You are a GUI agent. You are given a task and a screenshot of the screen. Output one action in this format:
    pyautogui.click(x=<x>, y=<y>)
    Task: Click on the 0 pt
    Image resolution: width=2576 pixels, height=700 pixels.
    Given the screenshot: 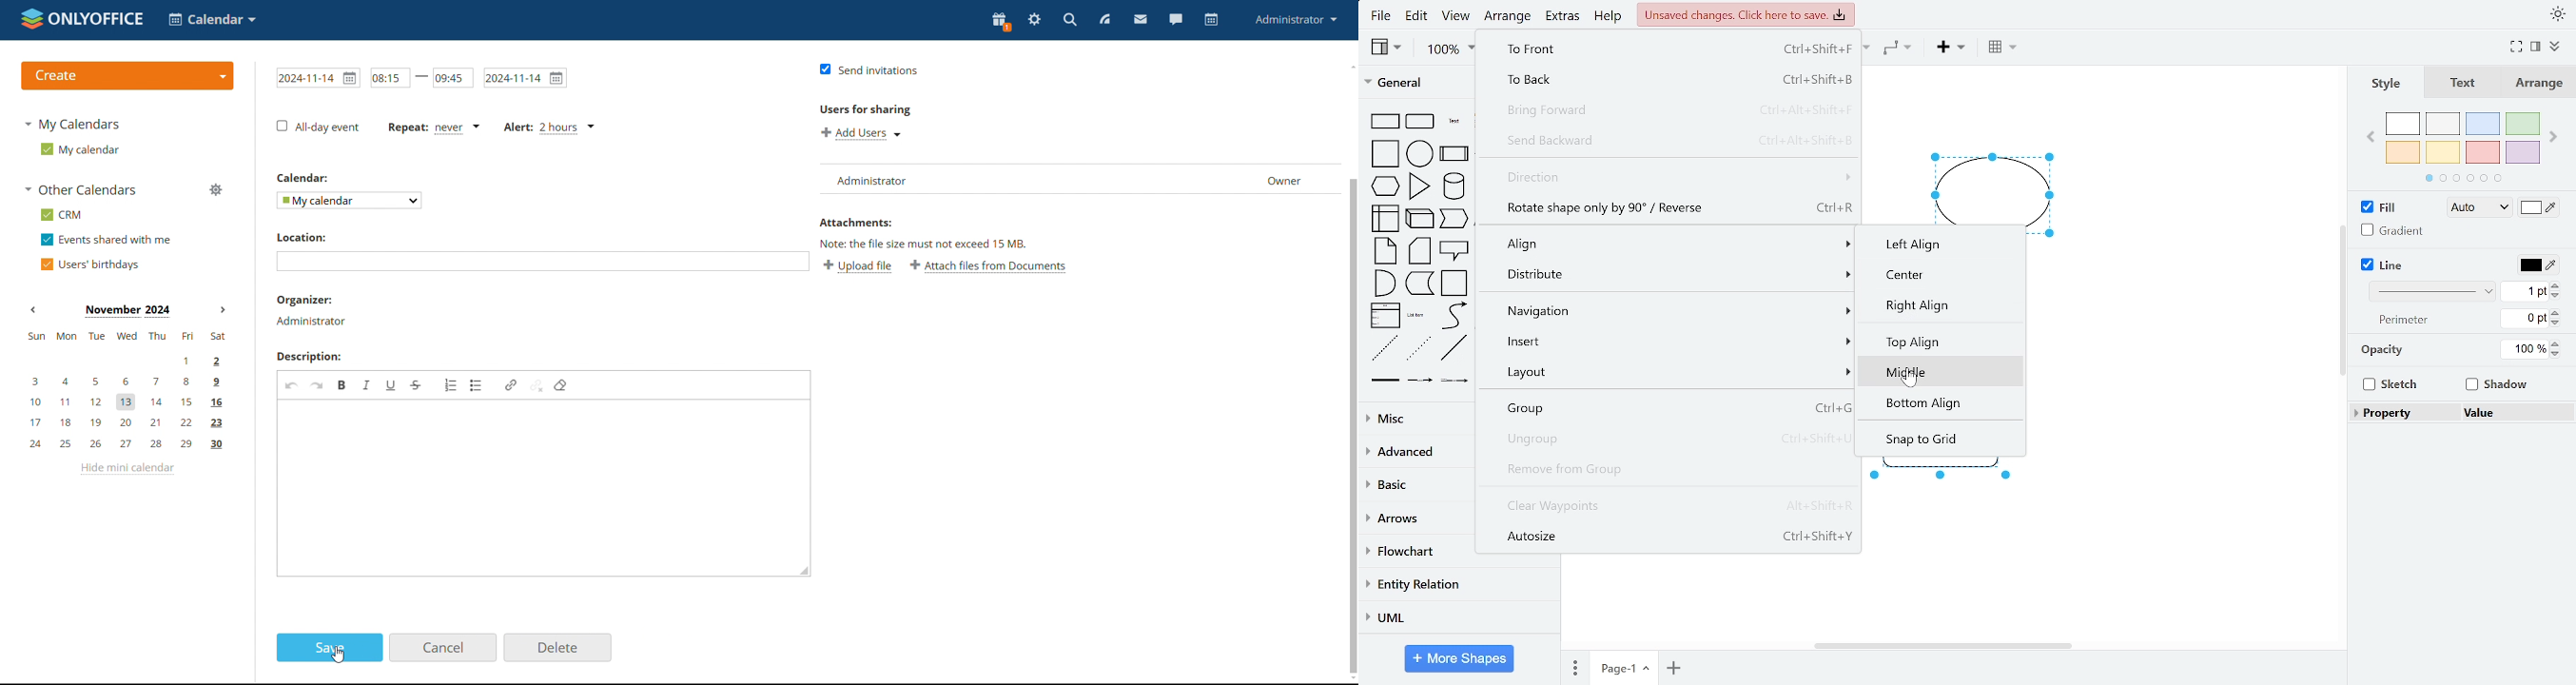 What is the action you would take?
    pyautogui.click(x=2527, y=318)
    